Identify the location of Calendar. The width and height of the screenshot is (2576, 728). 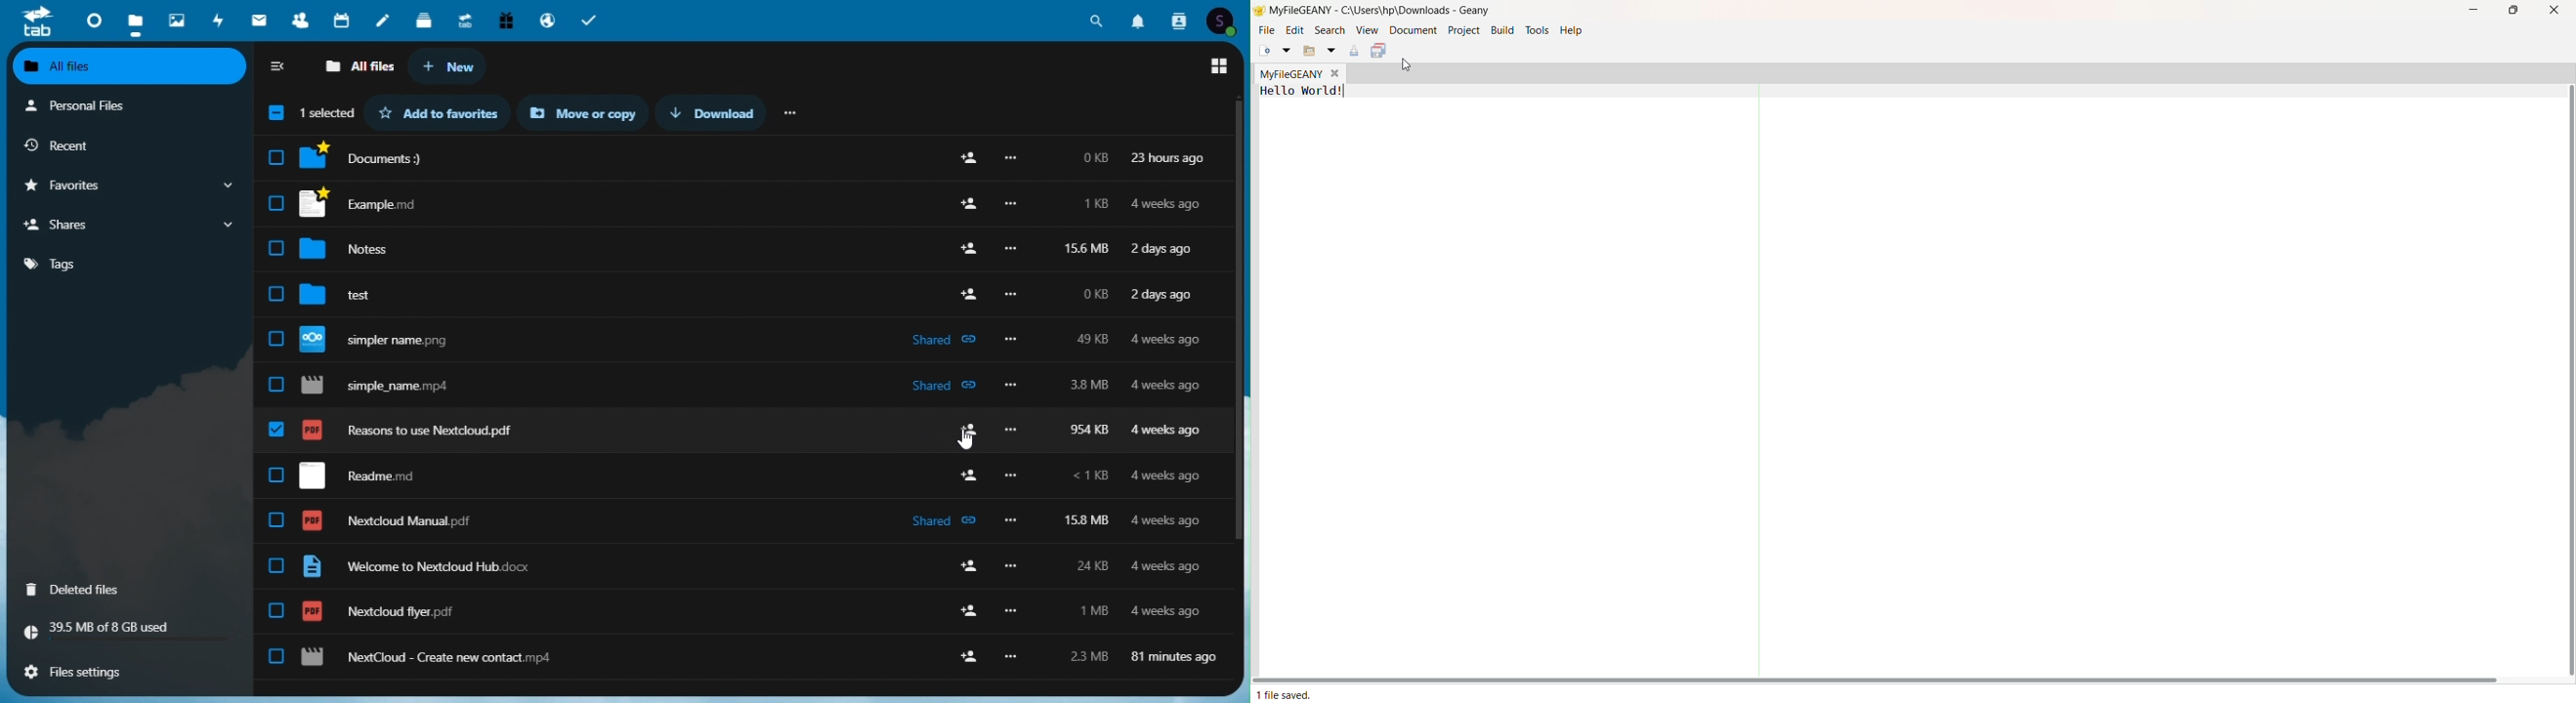
(342, 21).